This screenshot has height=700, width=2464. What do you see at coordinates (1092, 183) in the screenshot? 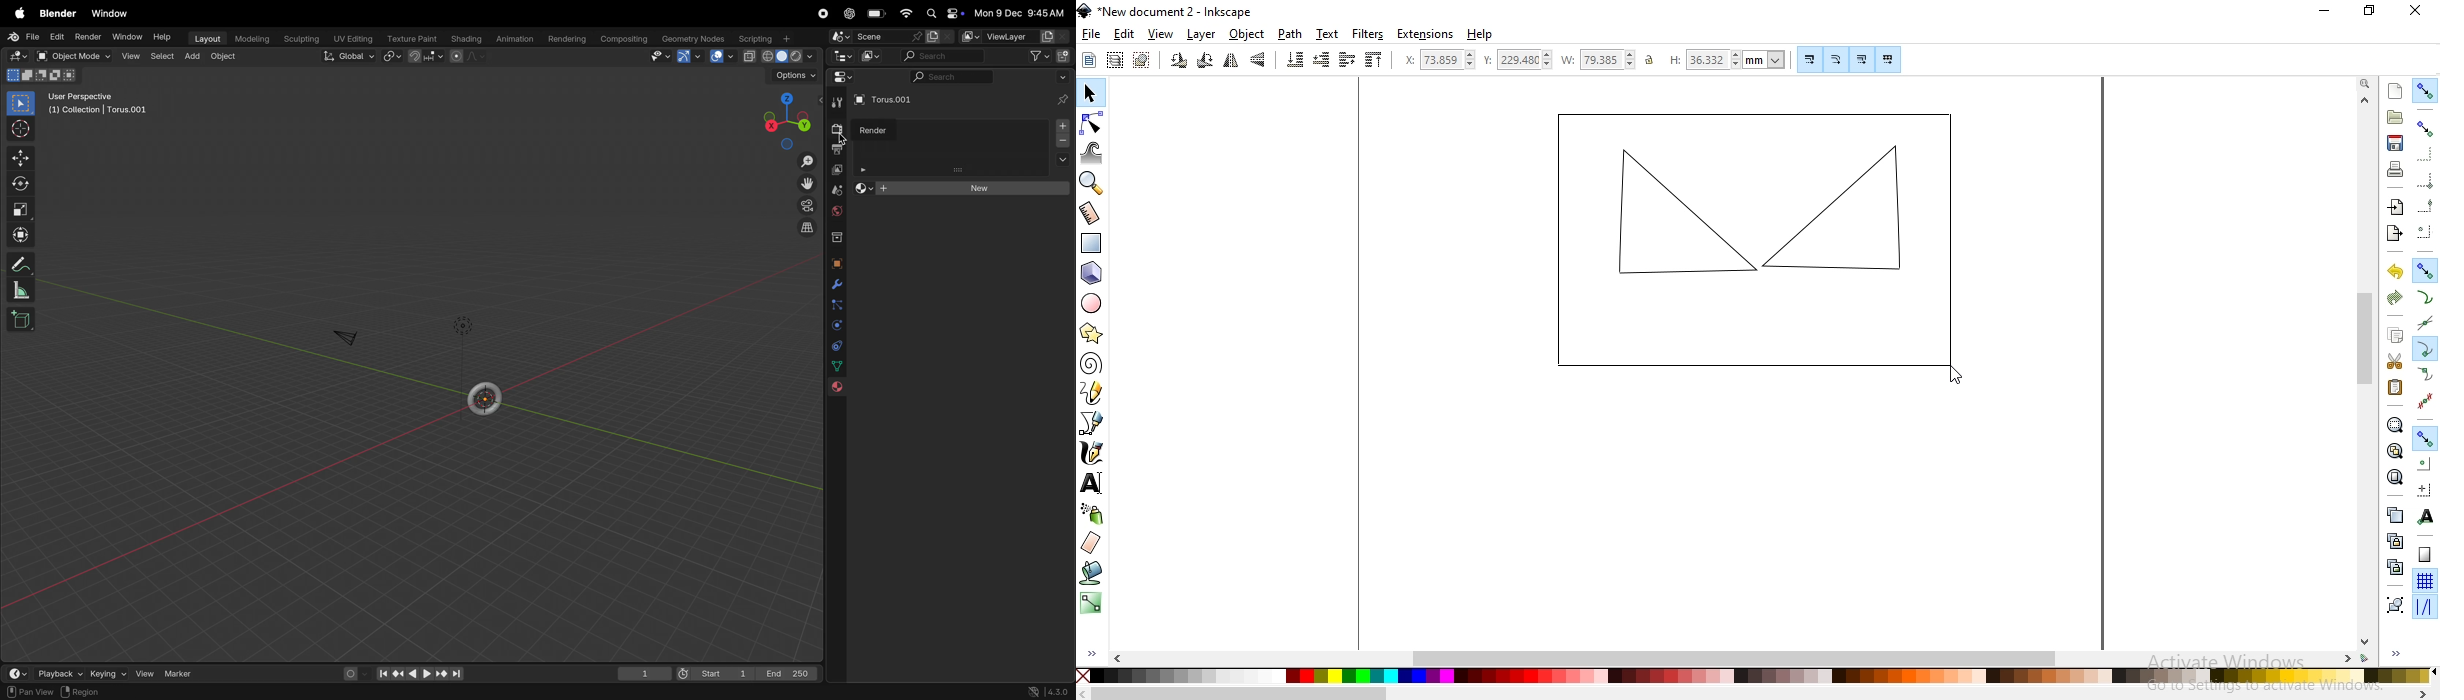
I see `zoom in or out` at bounding box center [1092, 183].